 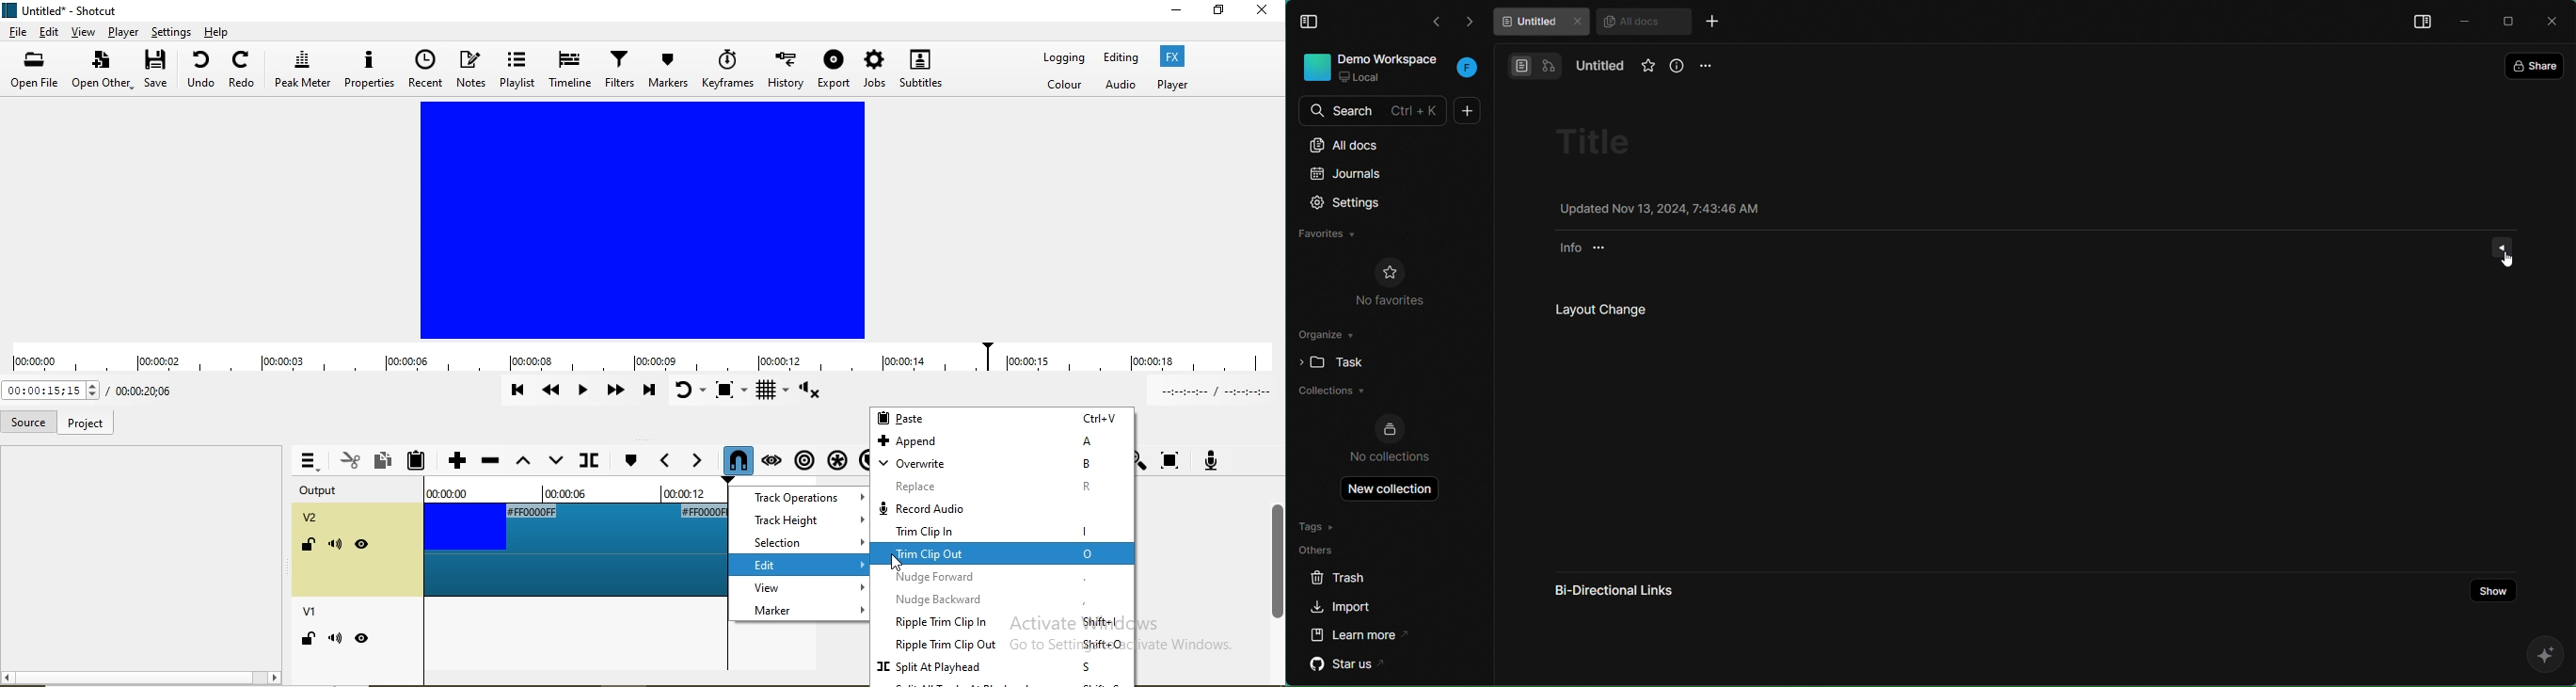 I want to click on Record audio, so click(x=1209, y=458).